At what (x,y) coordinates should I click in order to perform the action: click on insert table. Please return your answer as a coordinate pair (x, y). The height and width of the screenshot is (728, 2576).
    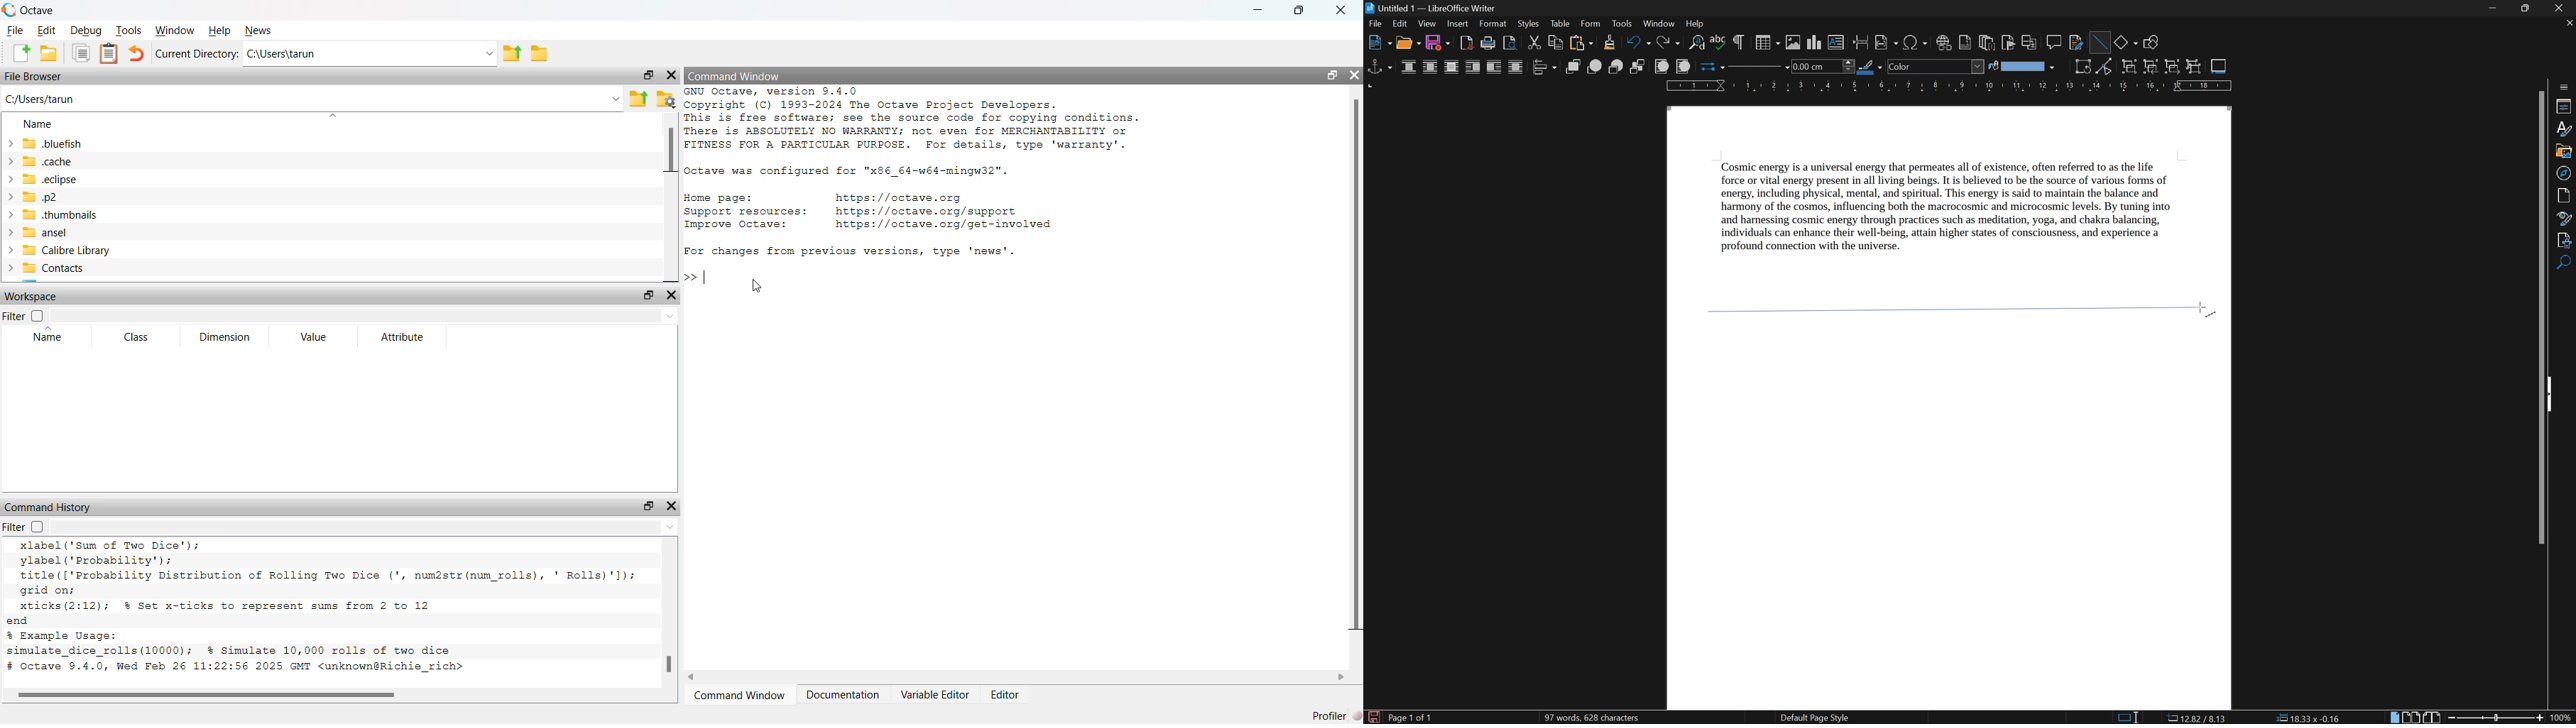
    Looking at the image, I should click on (1767, 42).